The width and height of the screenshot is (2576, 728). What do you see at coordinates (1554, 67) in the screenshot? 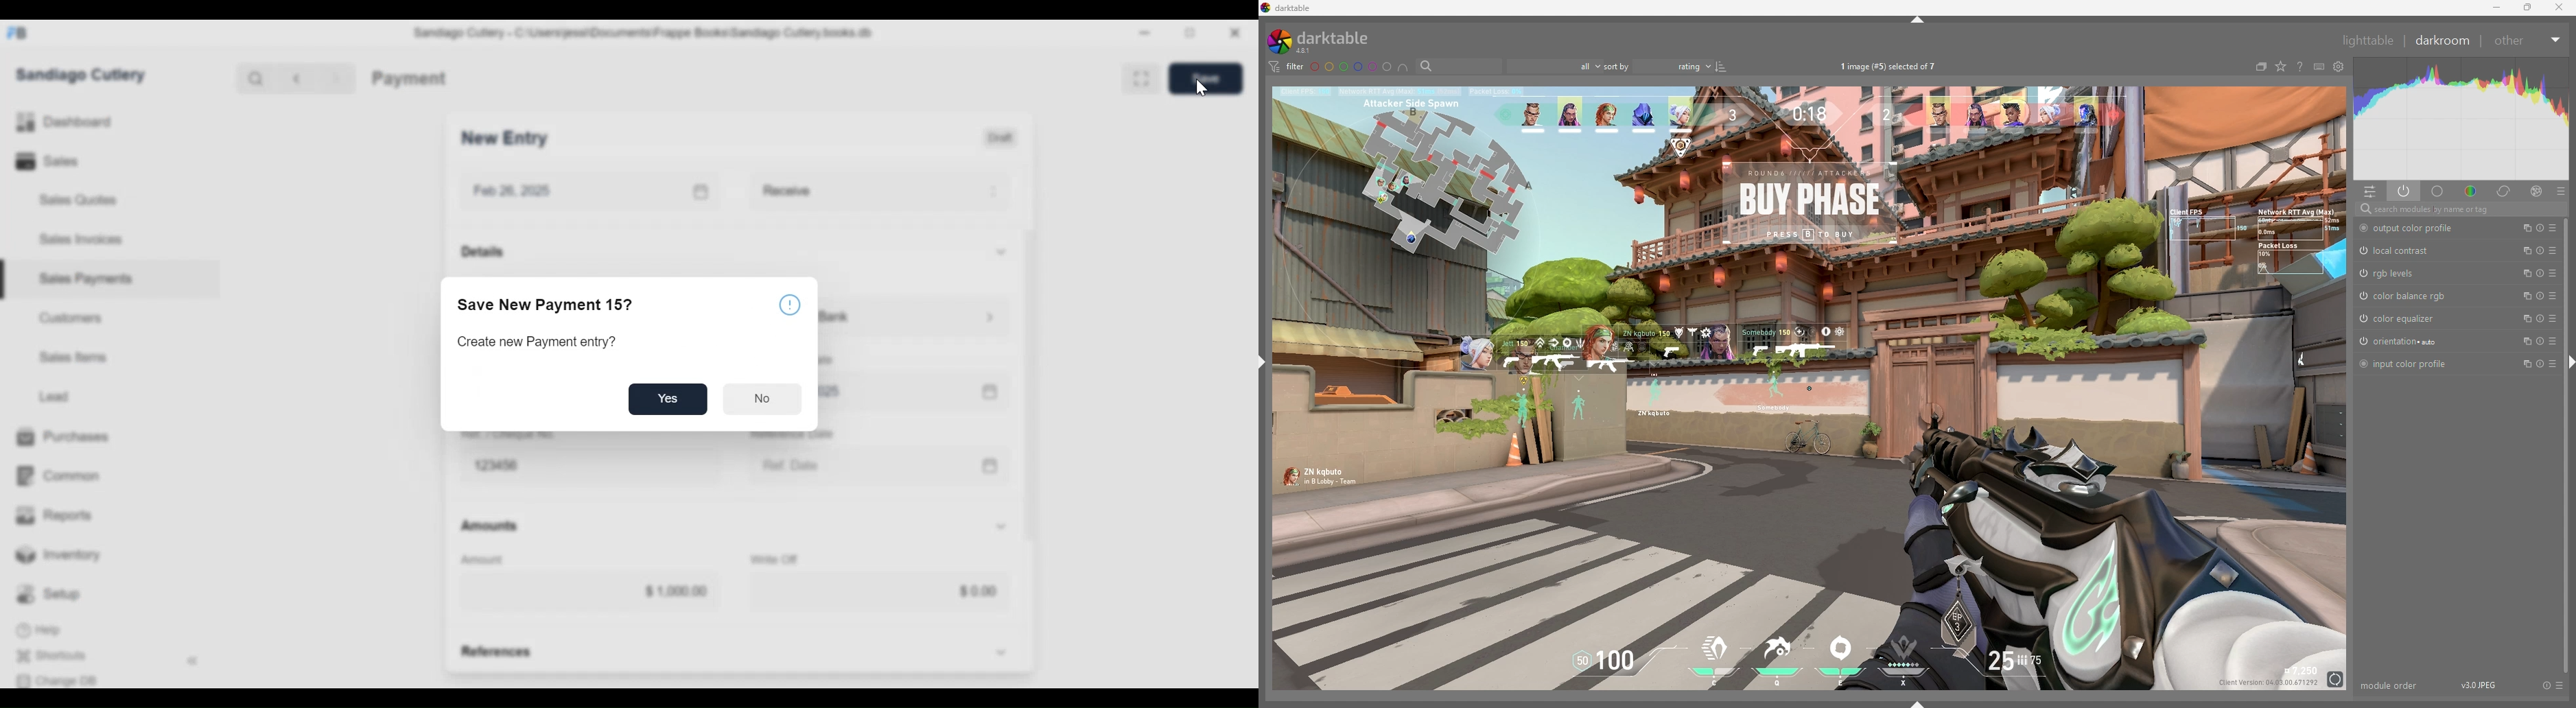
I see `filter by images rating` at bounding box center [1554, 67].